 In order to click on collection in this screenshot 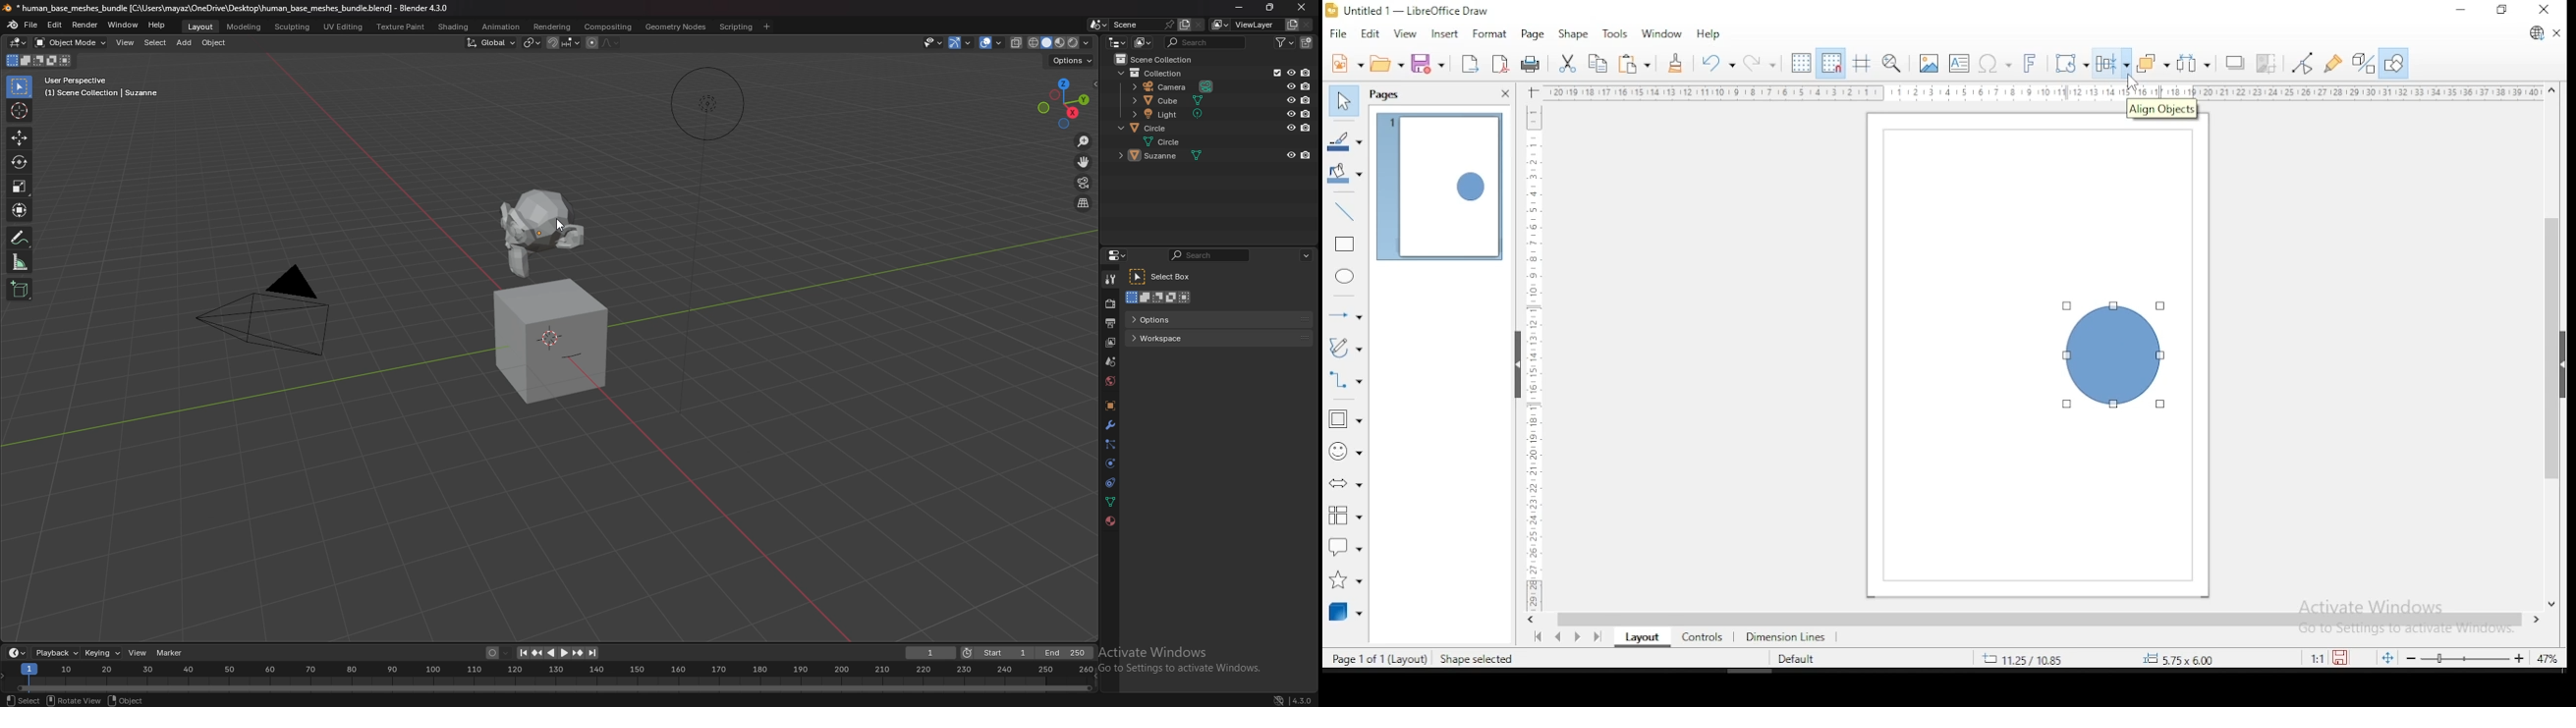, I will do `click(1159, 59)`.